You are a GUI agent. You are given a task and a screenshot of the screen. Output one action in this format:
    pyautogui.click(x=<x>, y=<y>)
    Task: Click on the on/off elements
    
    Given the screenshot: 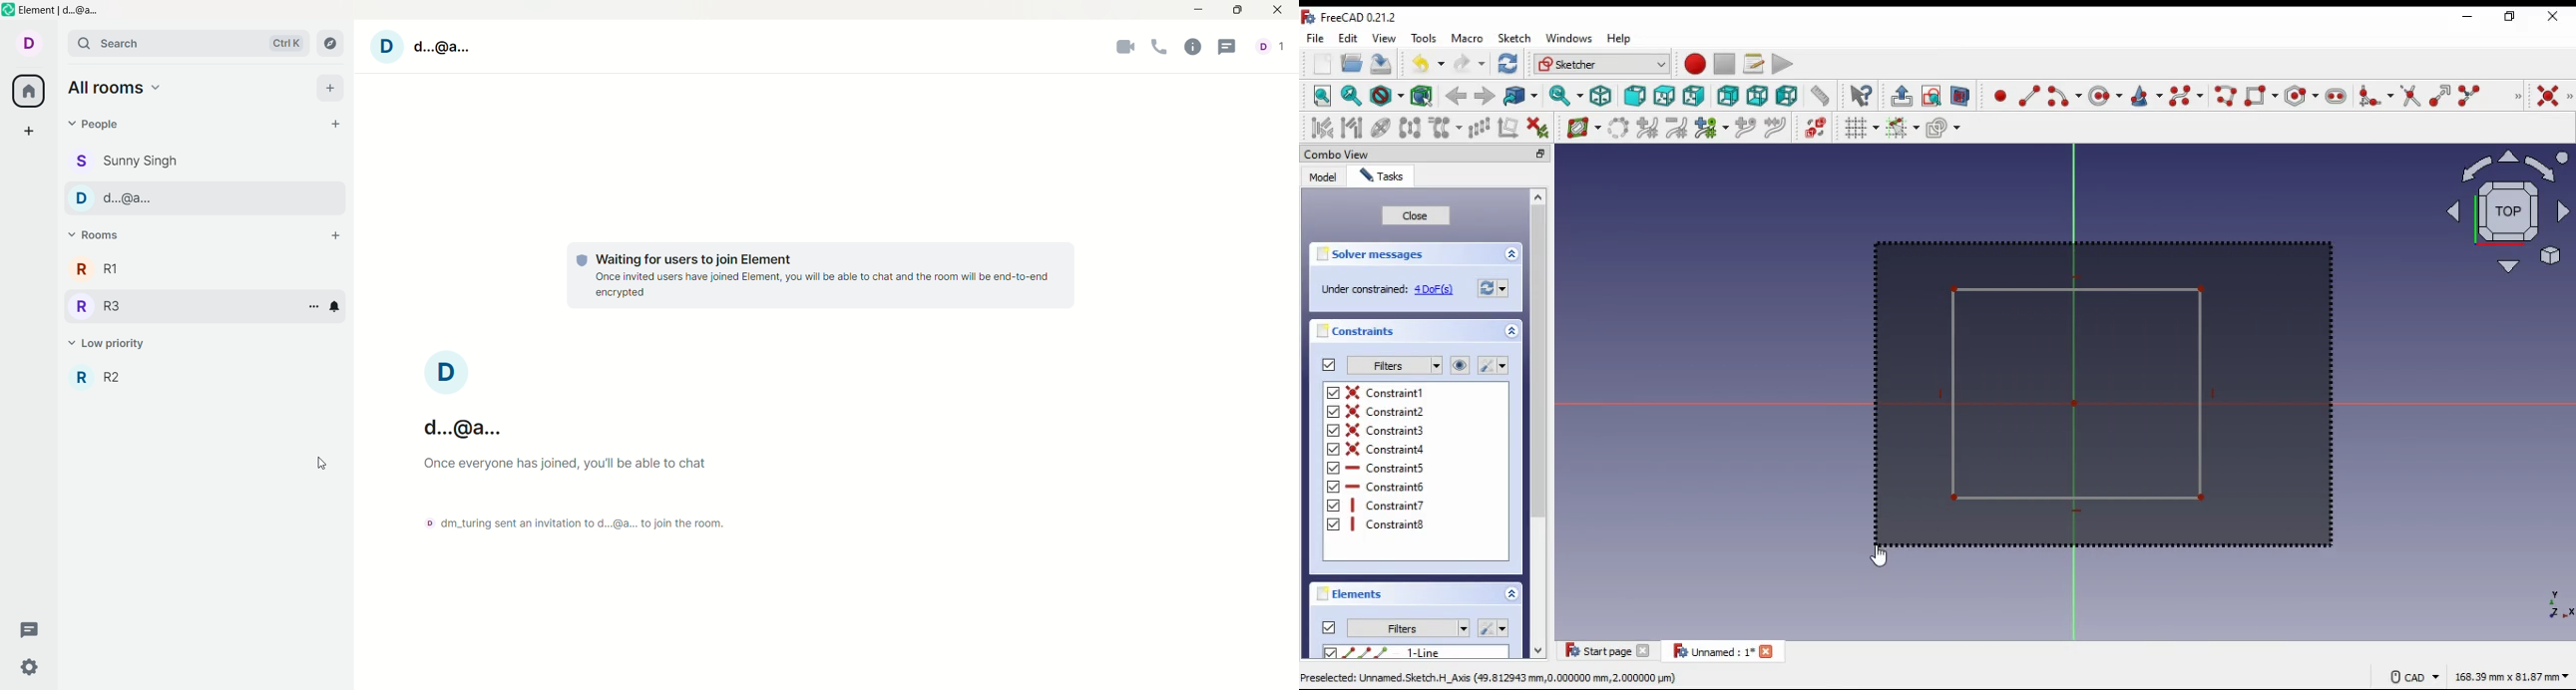 What is the action you would take?
    pyautogui.click(x=1329, y=627)
    